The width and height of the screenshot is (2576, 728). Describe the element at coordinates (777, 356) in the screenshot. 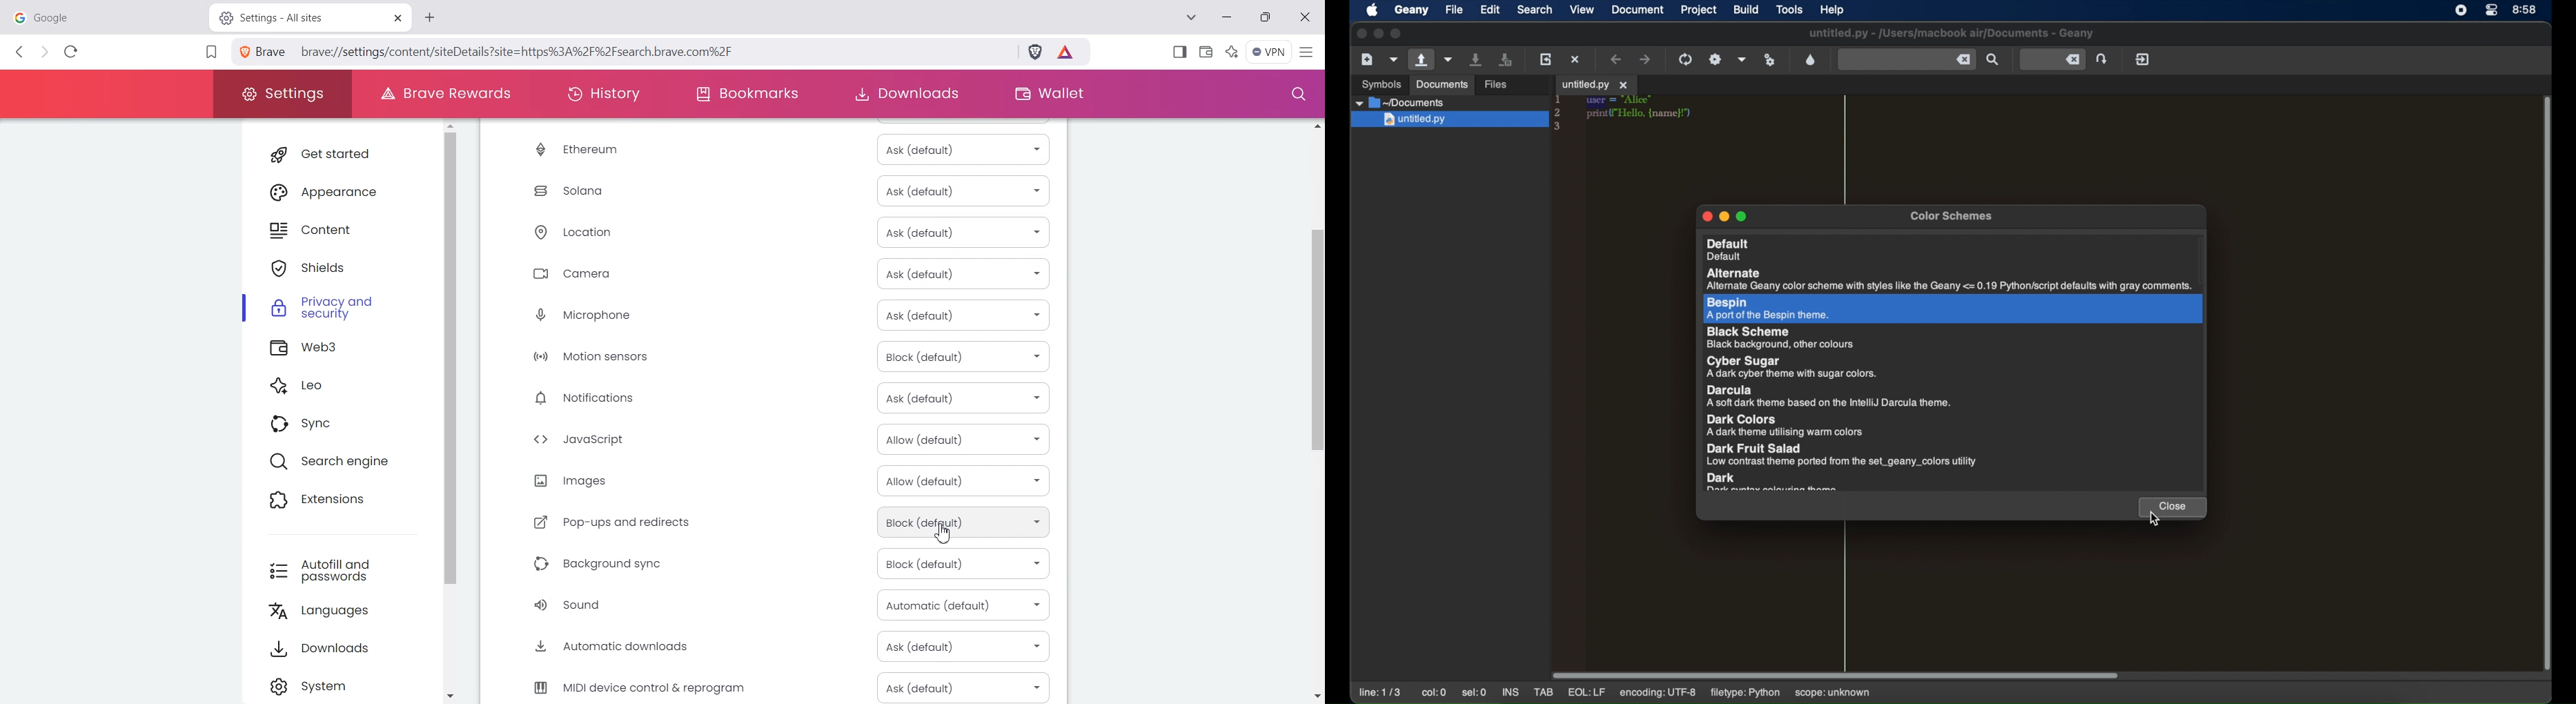

I see `Motion sensor Block (Default)` at that location.